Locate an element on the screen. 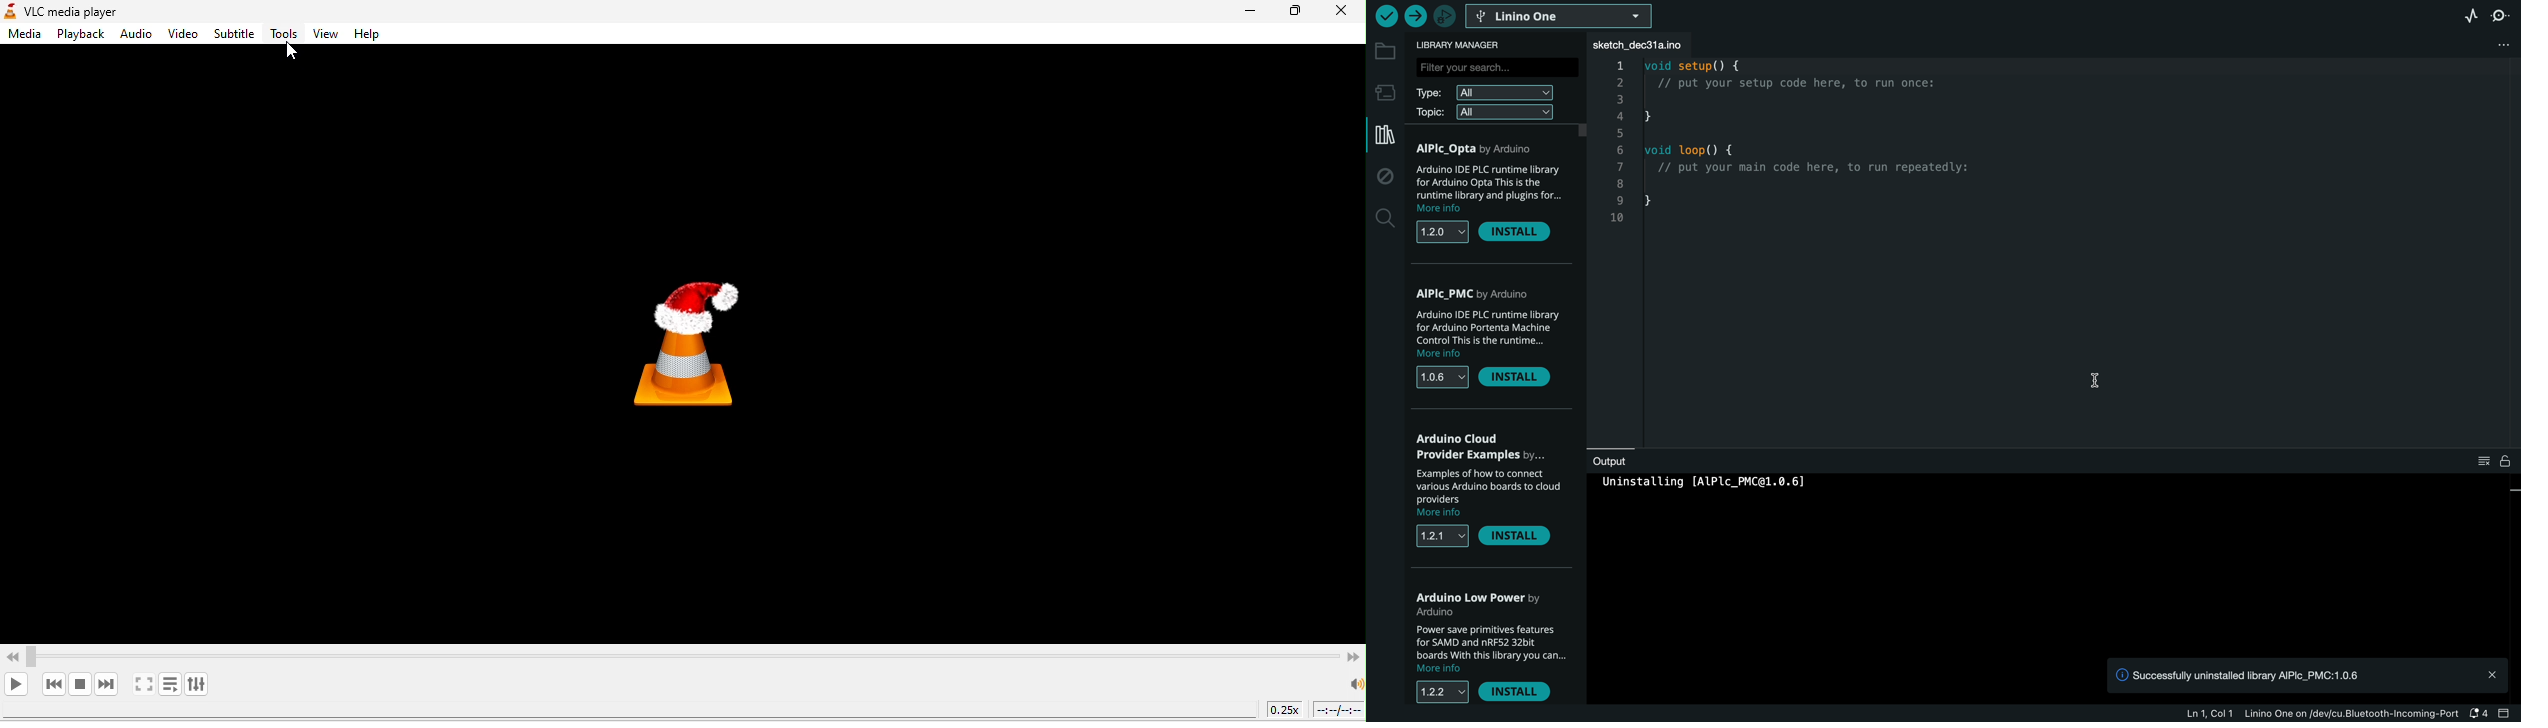 The width and height of the screenshot is (2548, 728). playback speed is located at coordinates (1285, 712).